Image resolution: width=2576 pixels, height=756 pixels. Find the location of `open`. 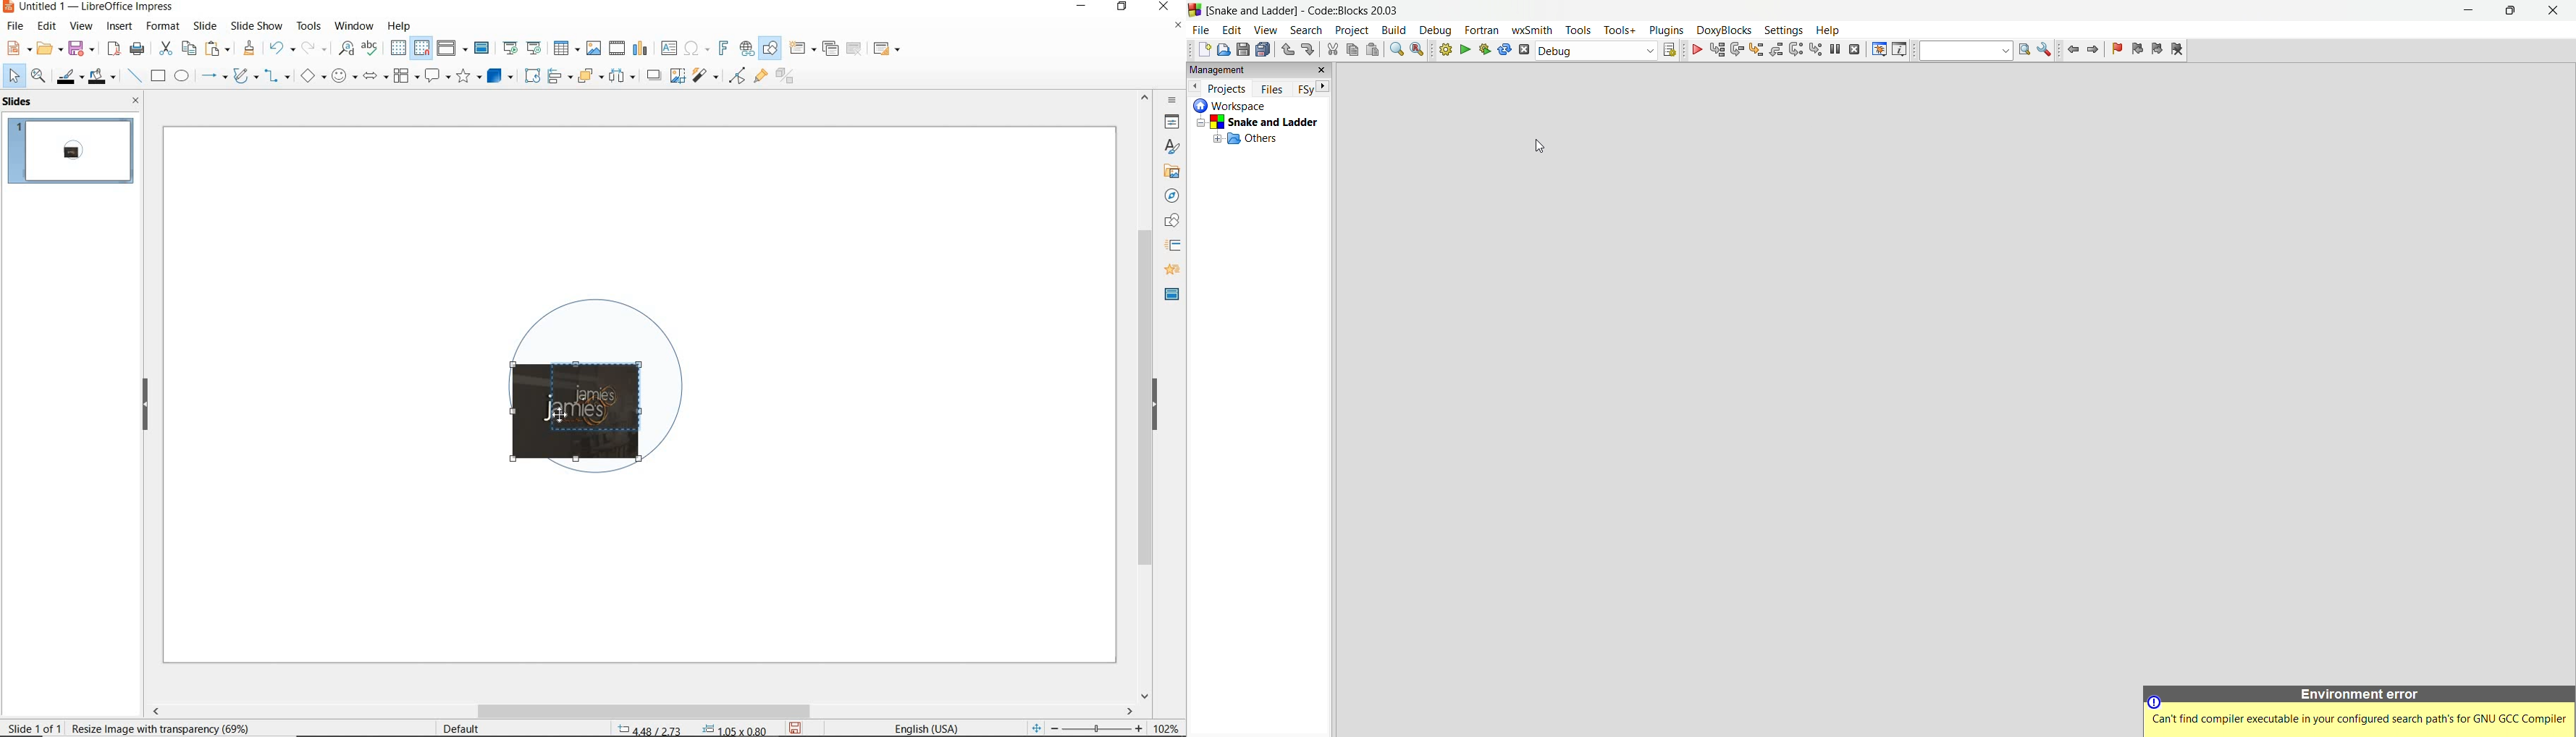

open is located at coordinates (47, 49).